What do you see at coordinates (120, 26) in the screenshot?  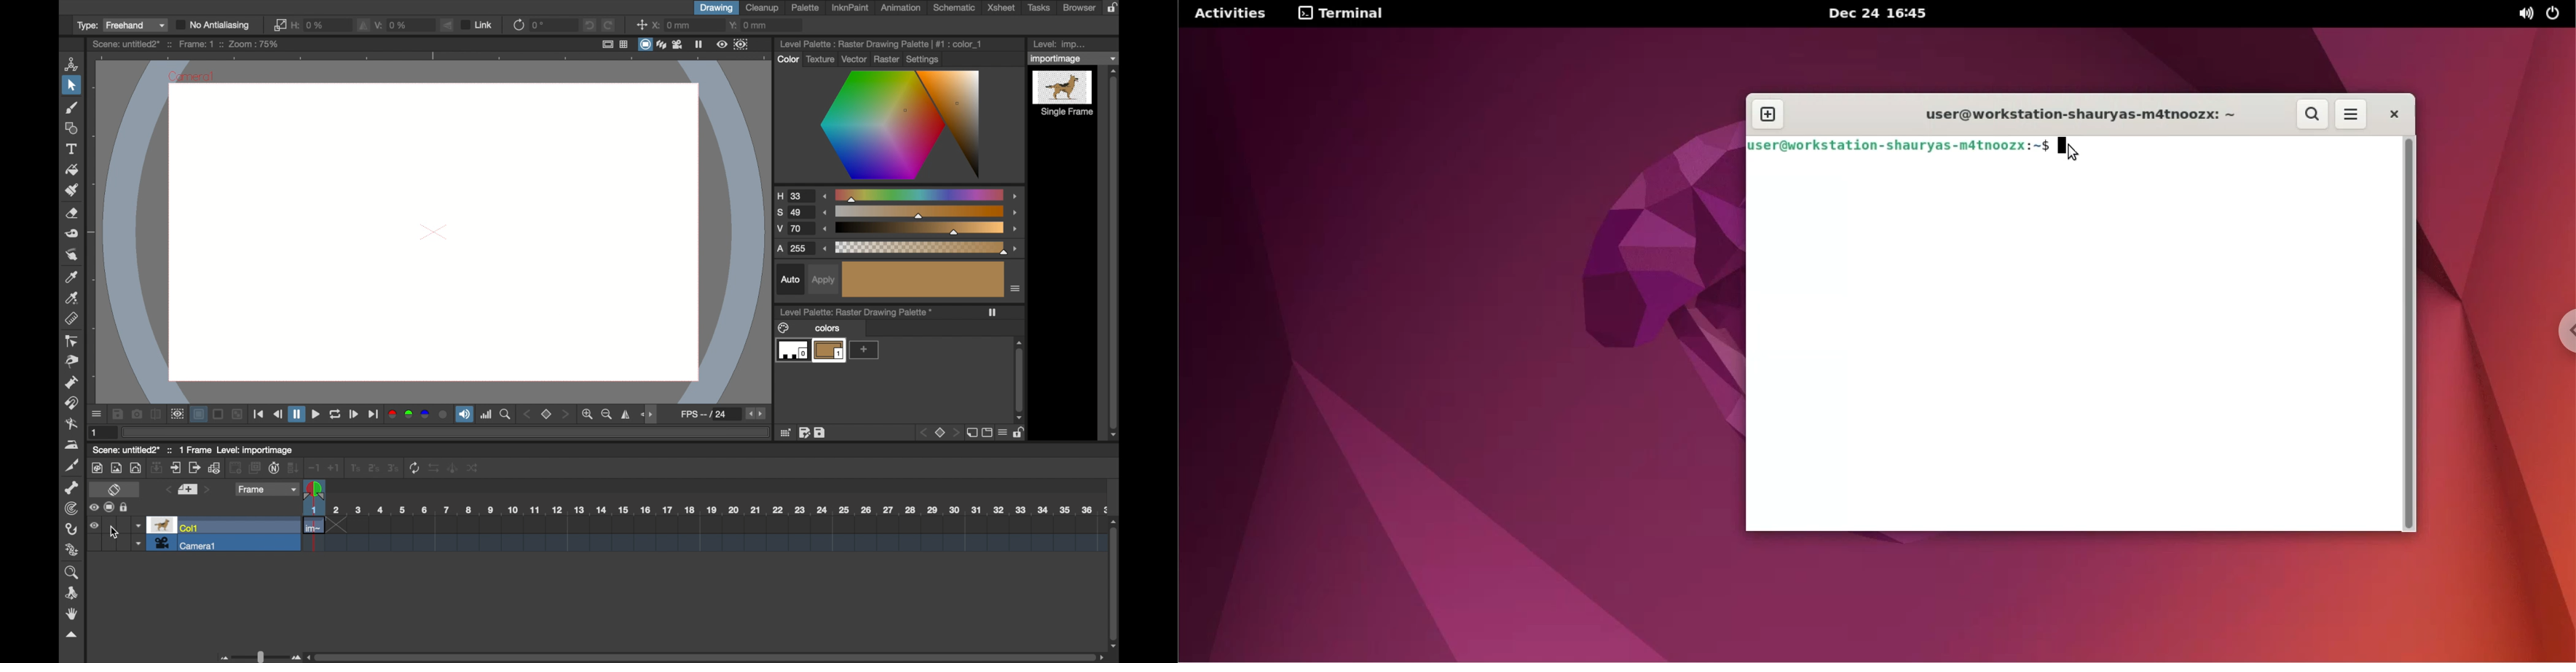 I see `type` at bounding box center [120, 26].